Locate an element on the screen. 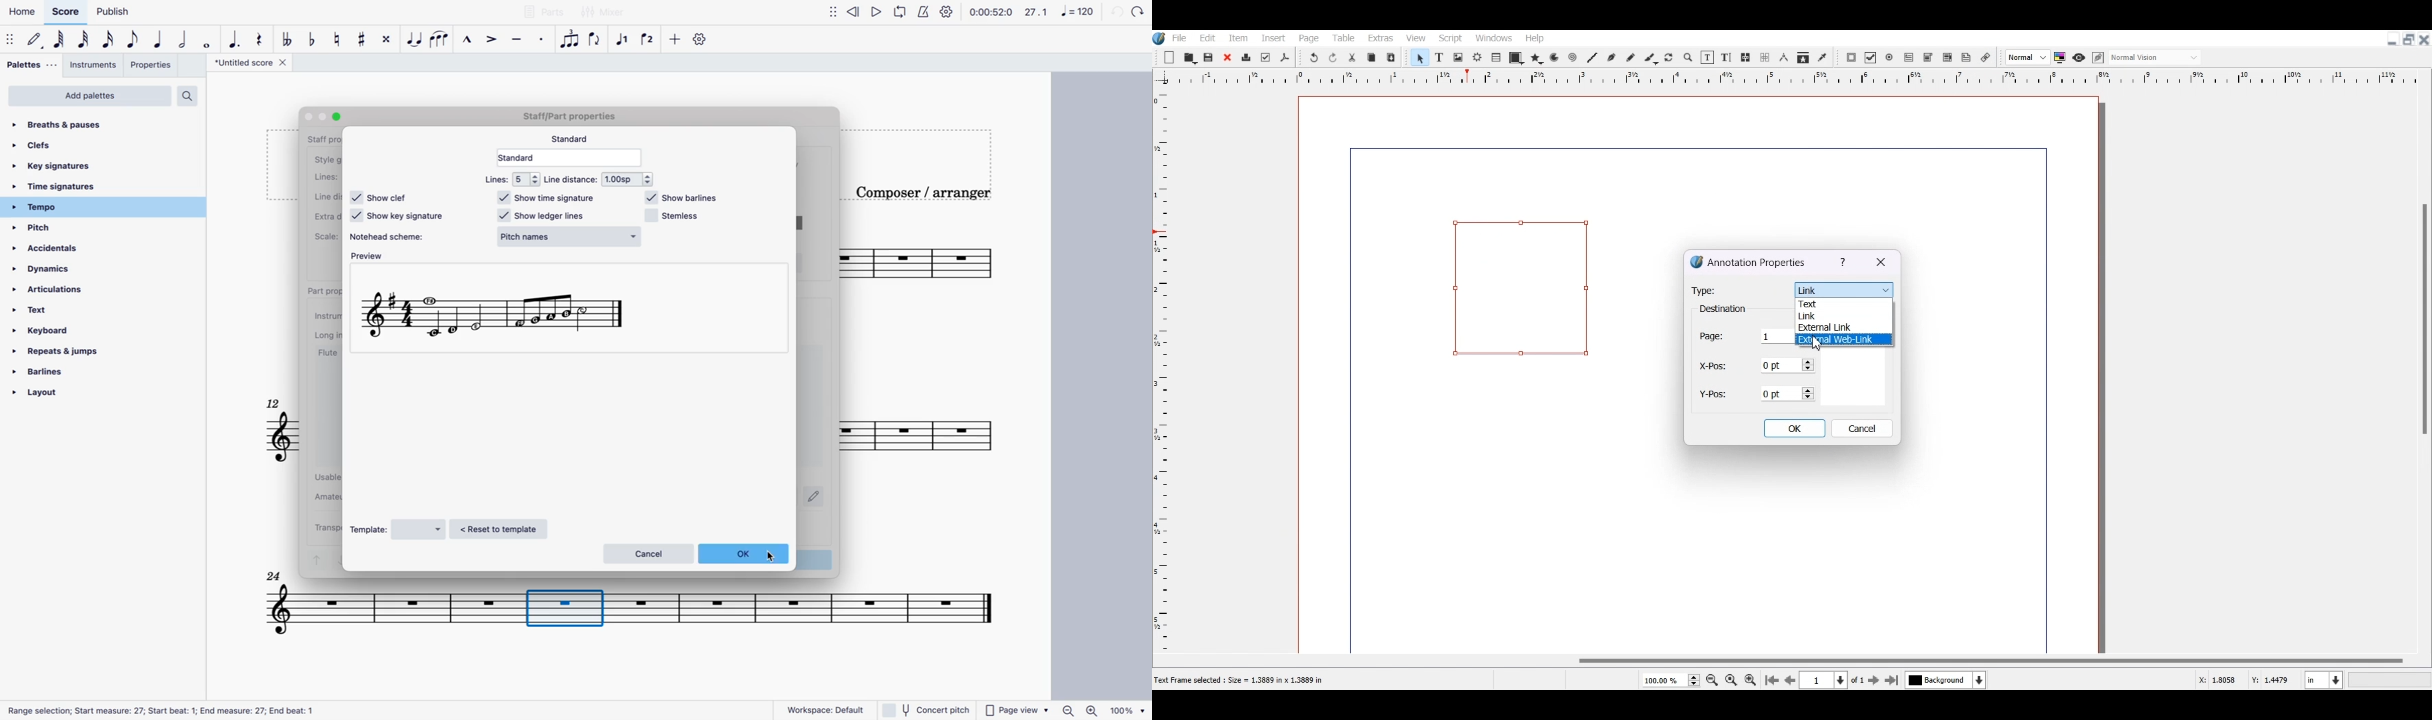 The width and height of the screenshot is (2436, 728). Bezier curve is located at coordinates (1611, 57).